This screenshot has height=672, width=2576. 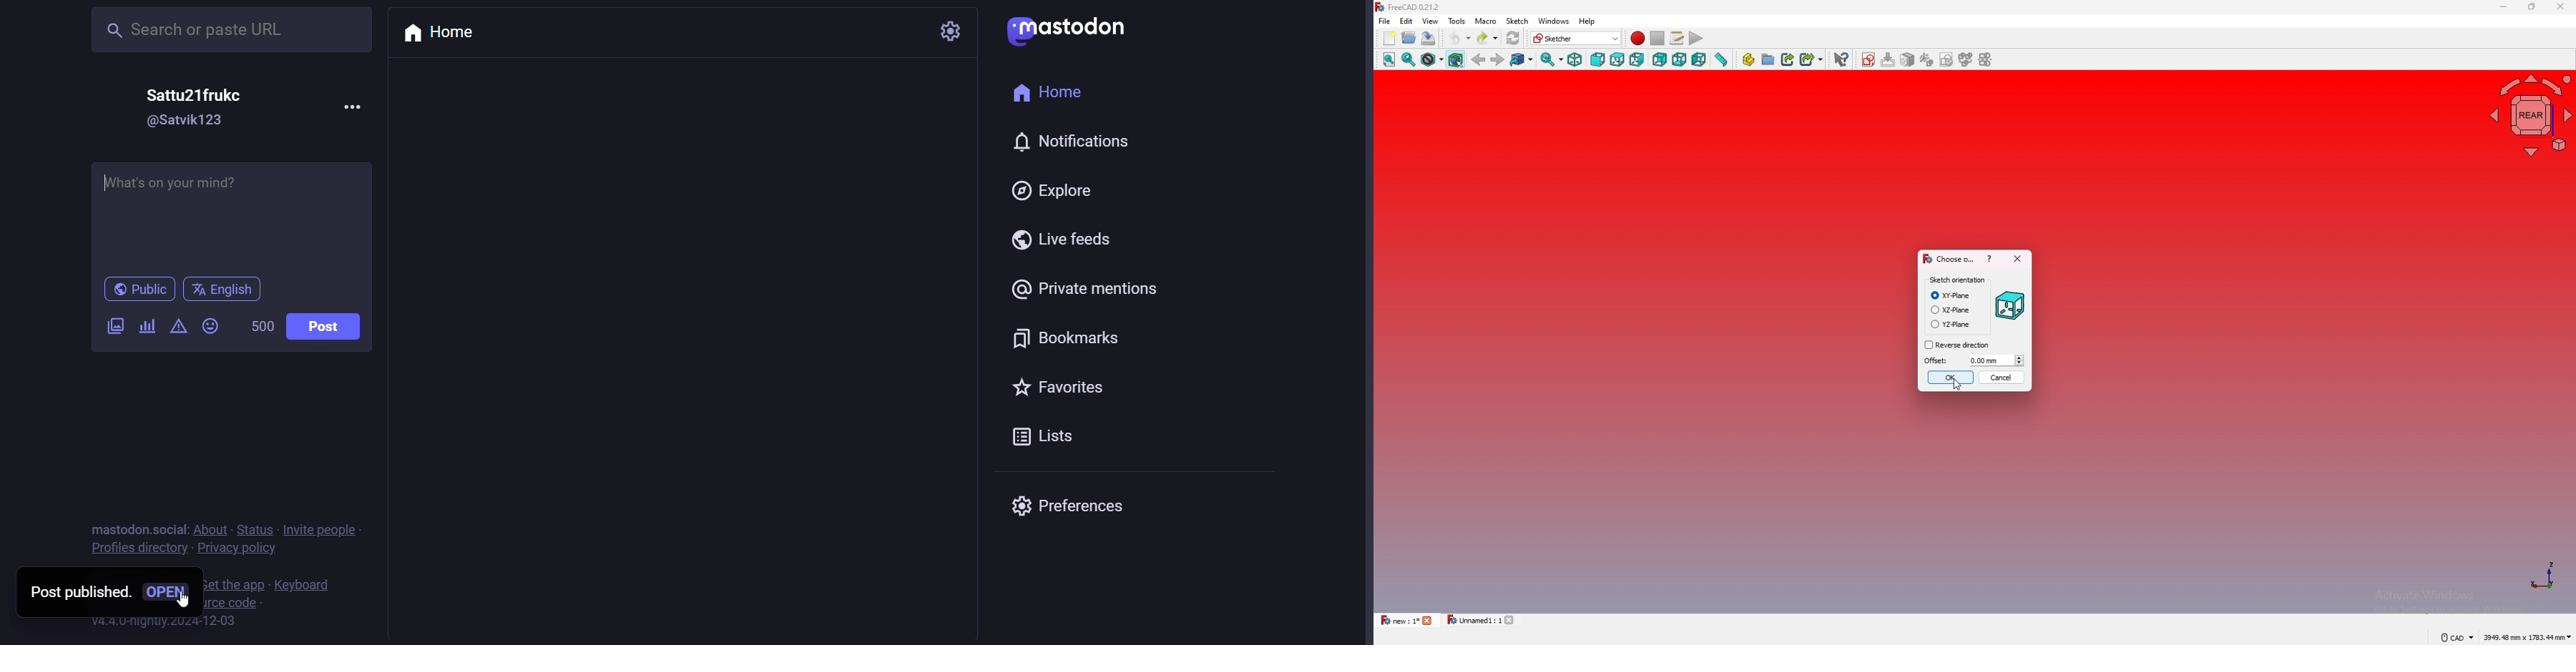 What do you see at coordinates (138, 290) in the screenshot?
I see `public` at bounding box center [138, 290].